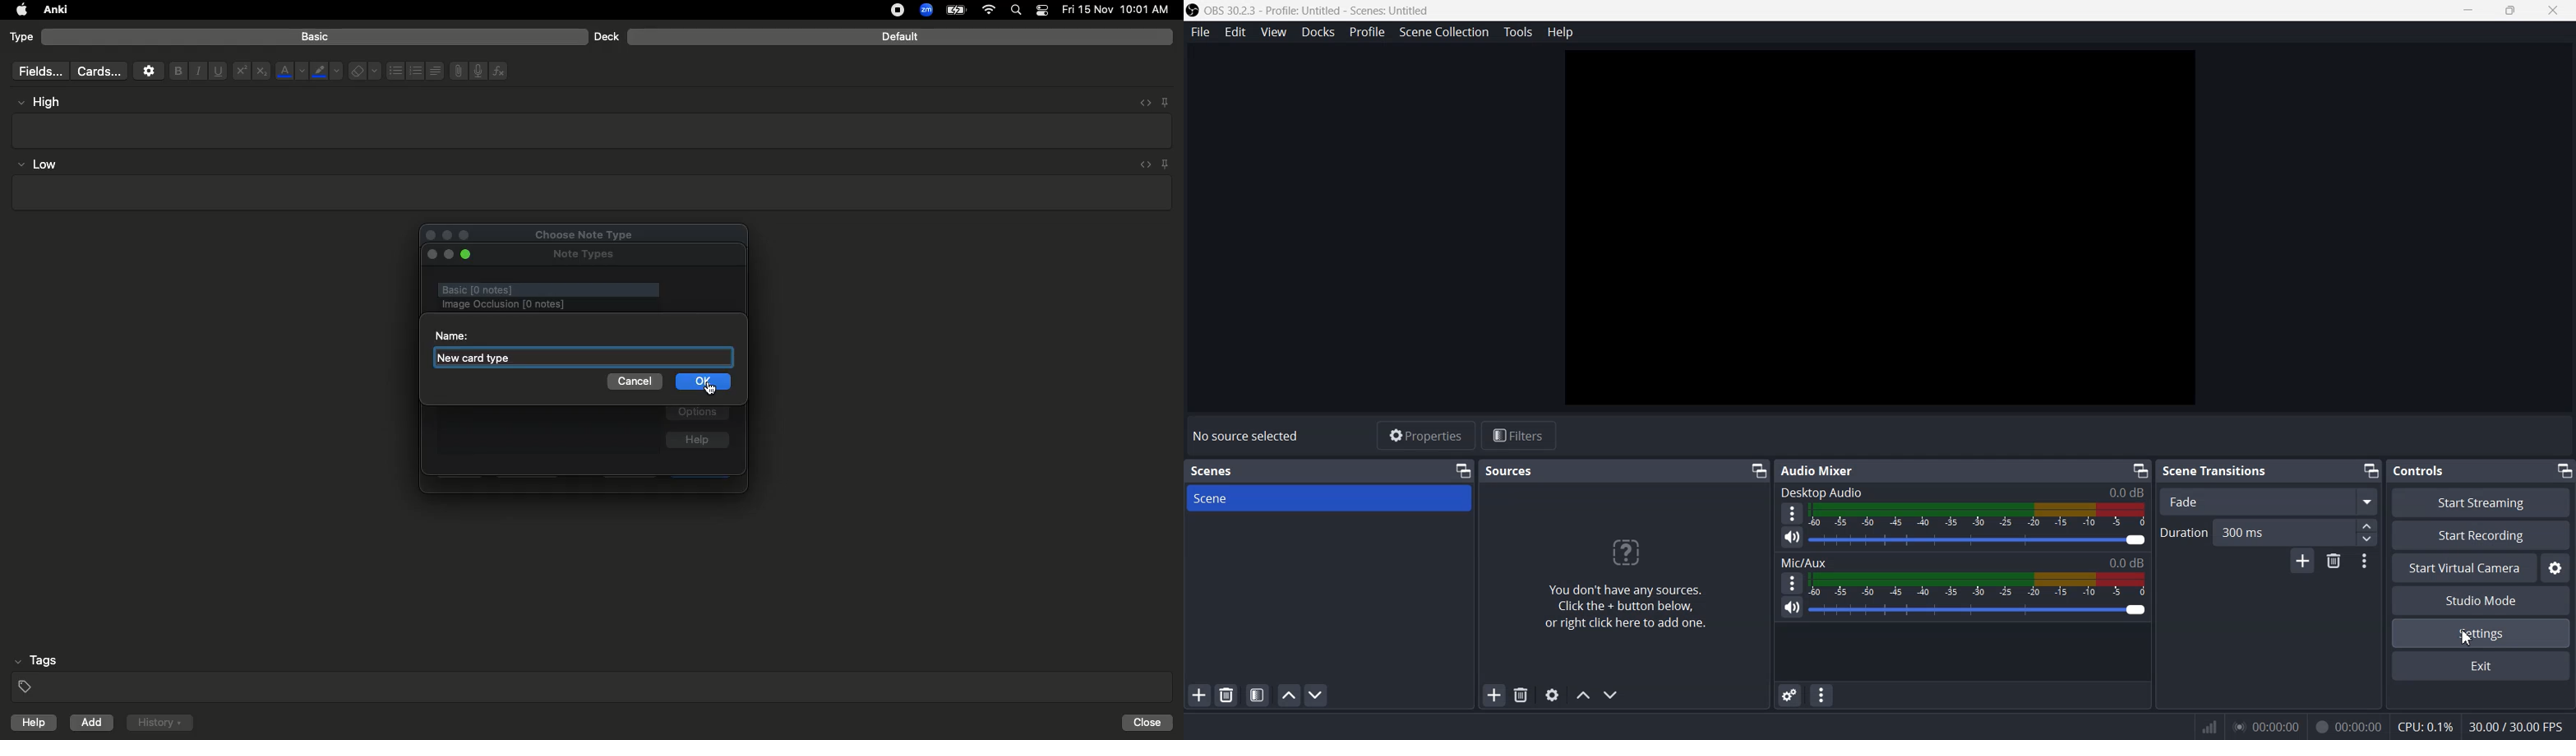  Describe the element at coordinates (159, 723) in the screenshot. I see `History` at that location.